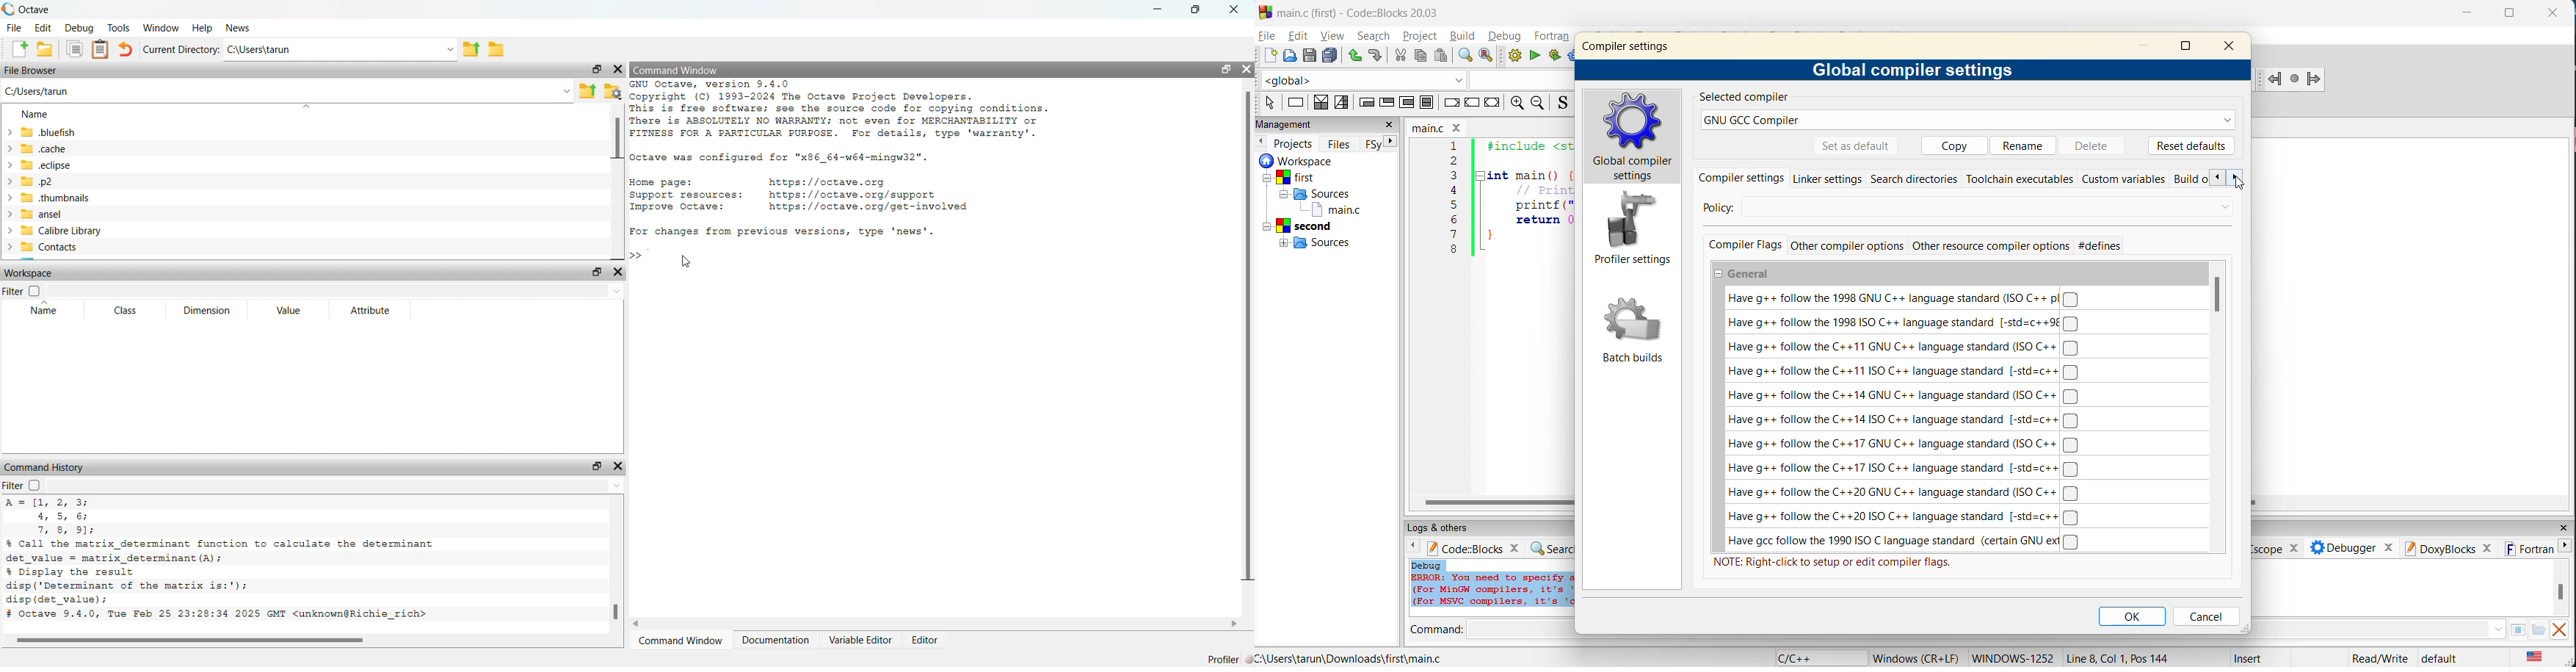  What do you see at coordinates (75, 50) in the screenshot?
I see `copy` at bounding box center [75, 50].